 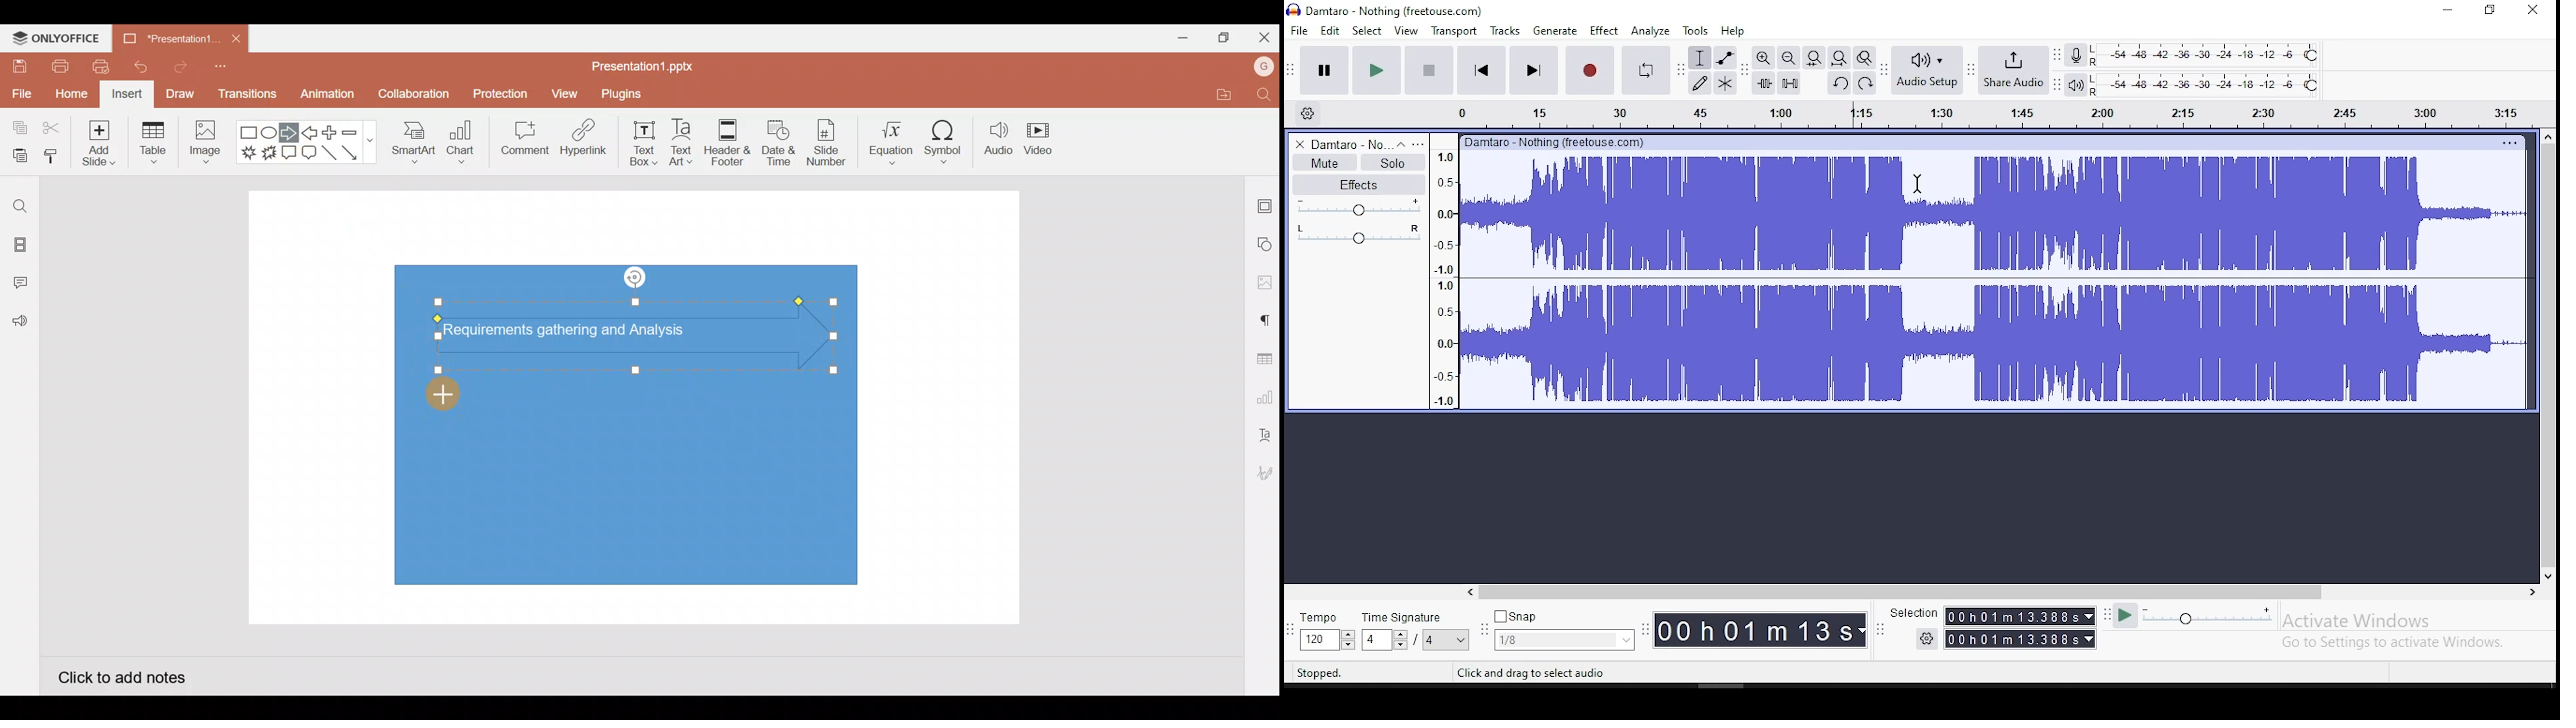 What do you see at coordinates (1376, 70) in the screenshot?
I see `play` at bounding box center [1376, 70].